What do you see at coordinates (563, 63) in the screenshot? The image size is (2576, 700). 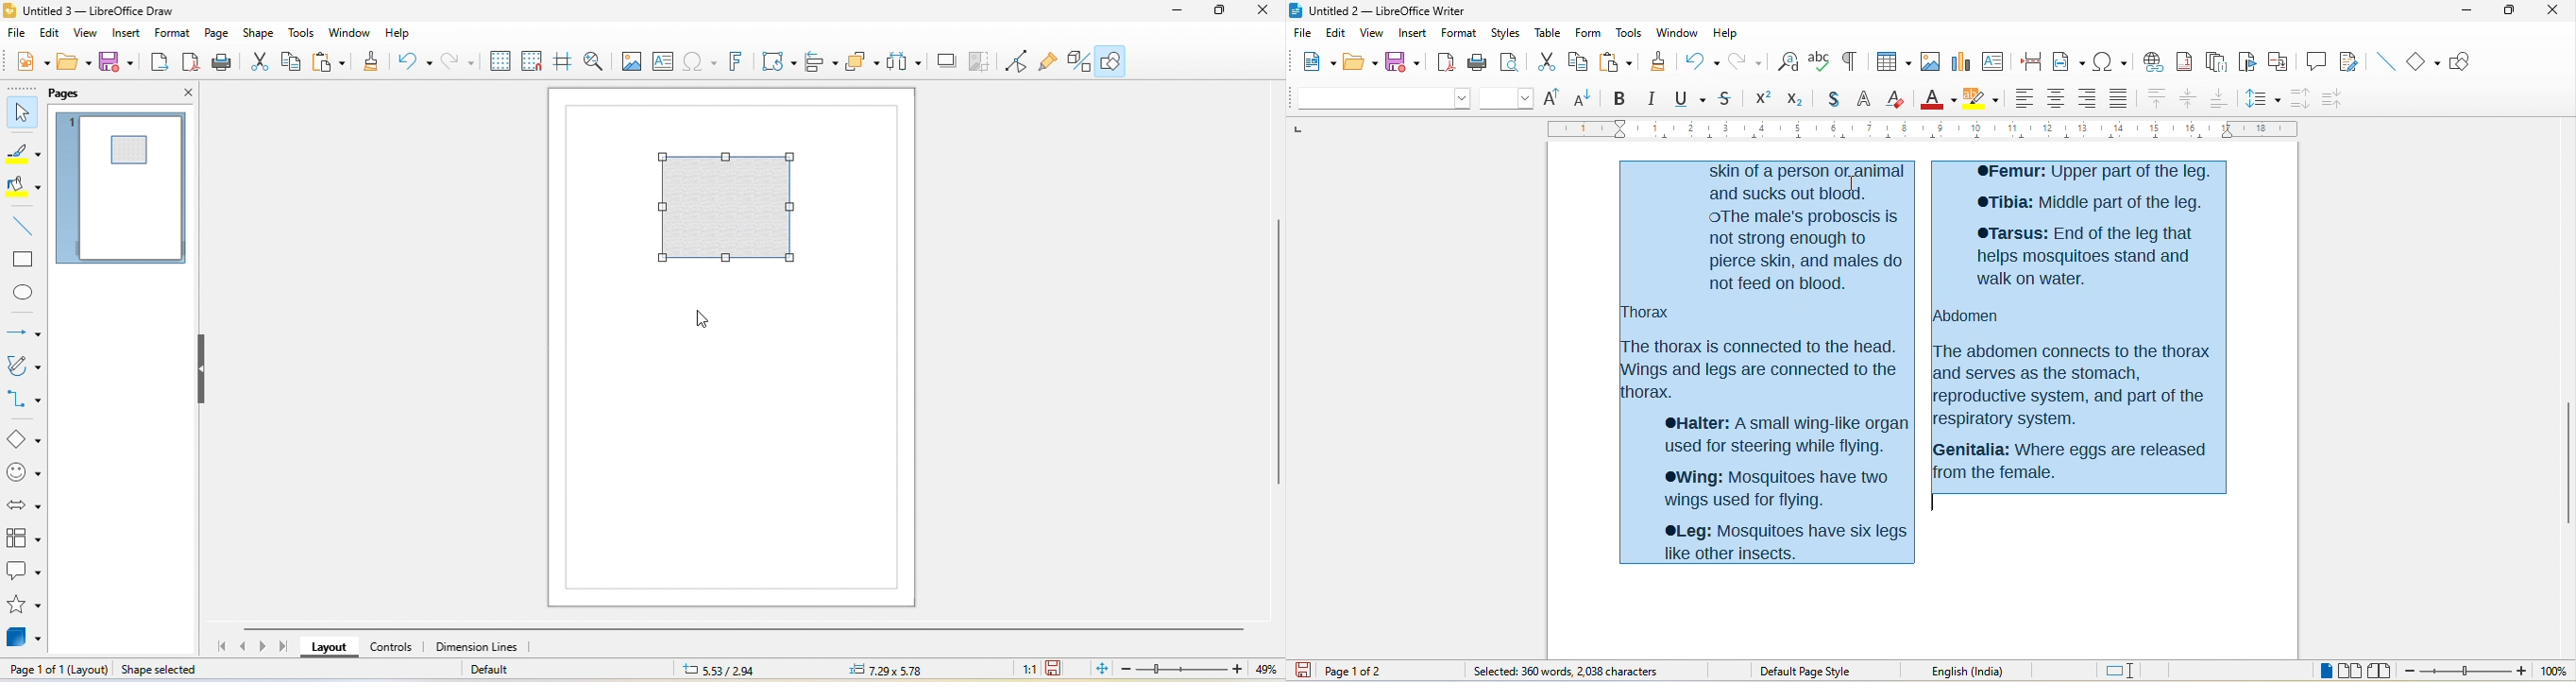 I see `helpline while moving` at bounding box center [563, 63].